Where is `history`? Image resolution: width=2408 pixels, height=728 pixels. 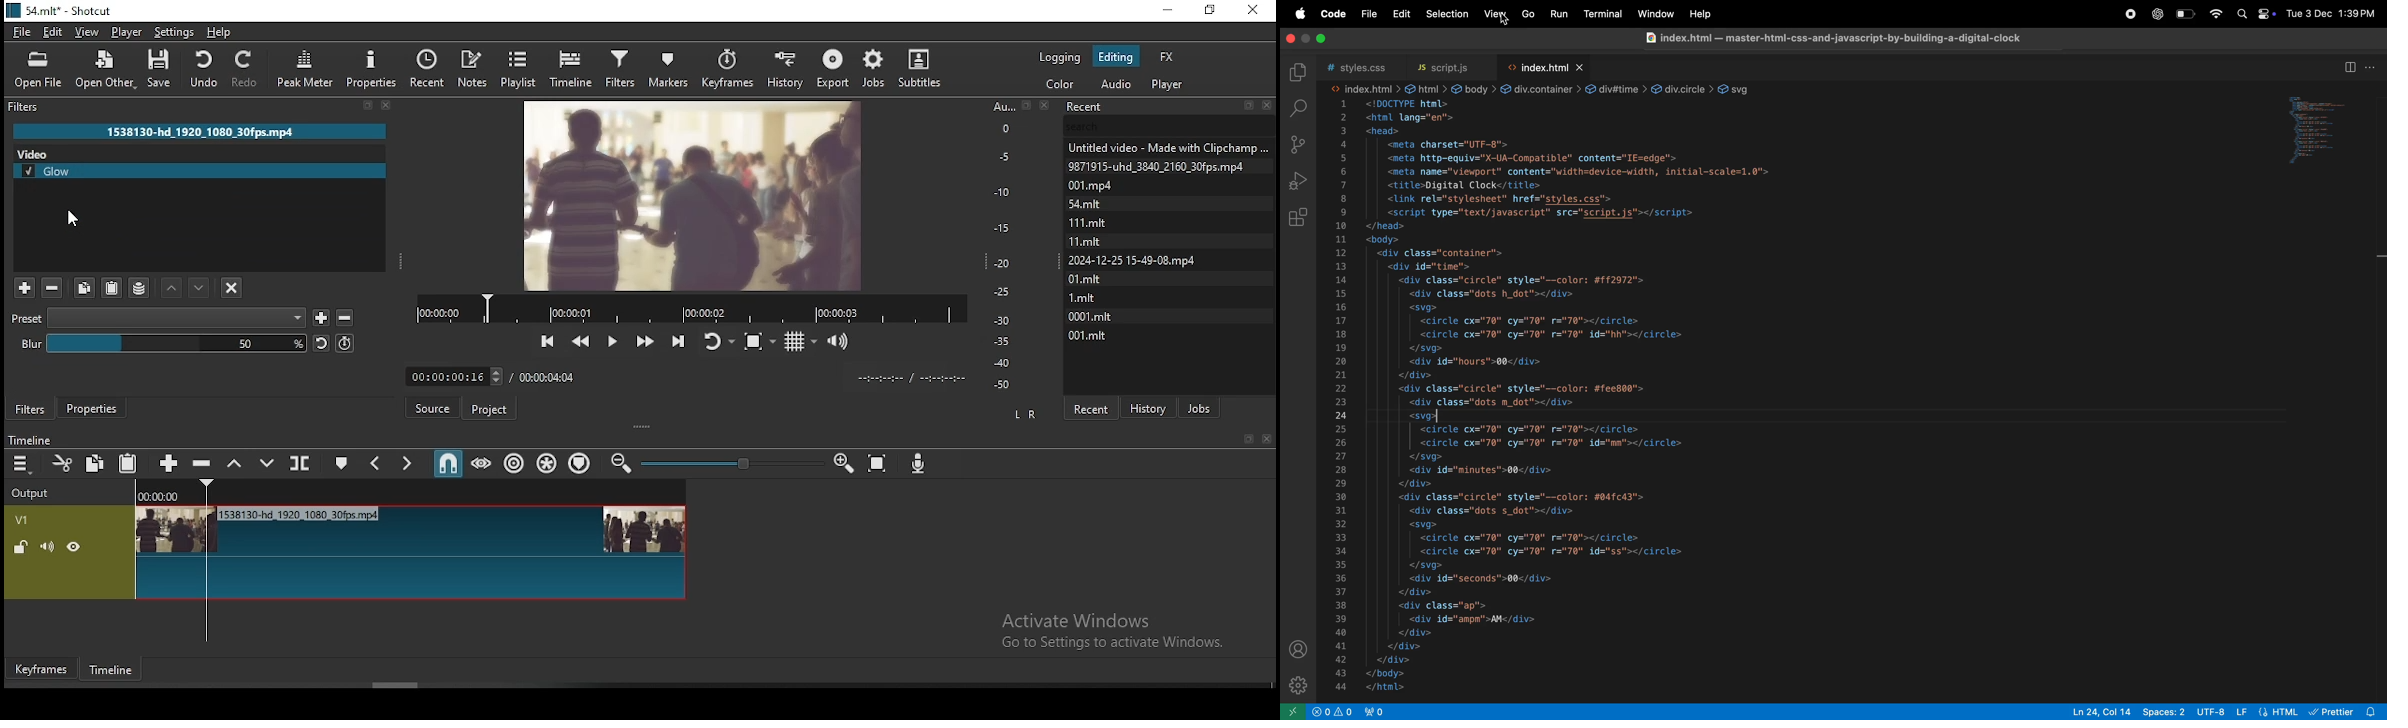
history is located at coordinates (1151, 406).